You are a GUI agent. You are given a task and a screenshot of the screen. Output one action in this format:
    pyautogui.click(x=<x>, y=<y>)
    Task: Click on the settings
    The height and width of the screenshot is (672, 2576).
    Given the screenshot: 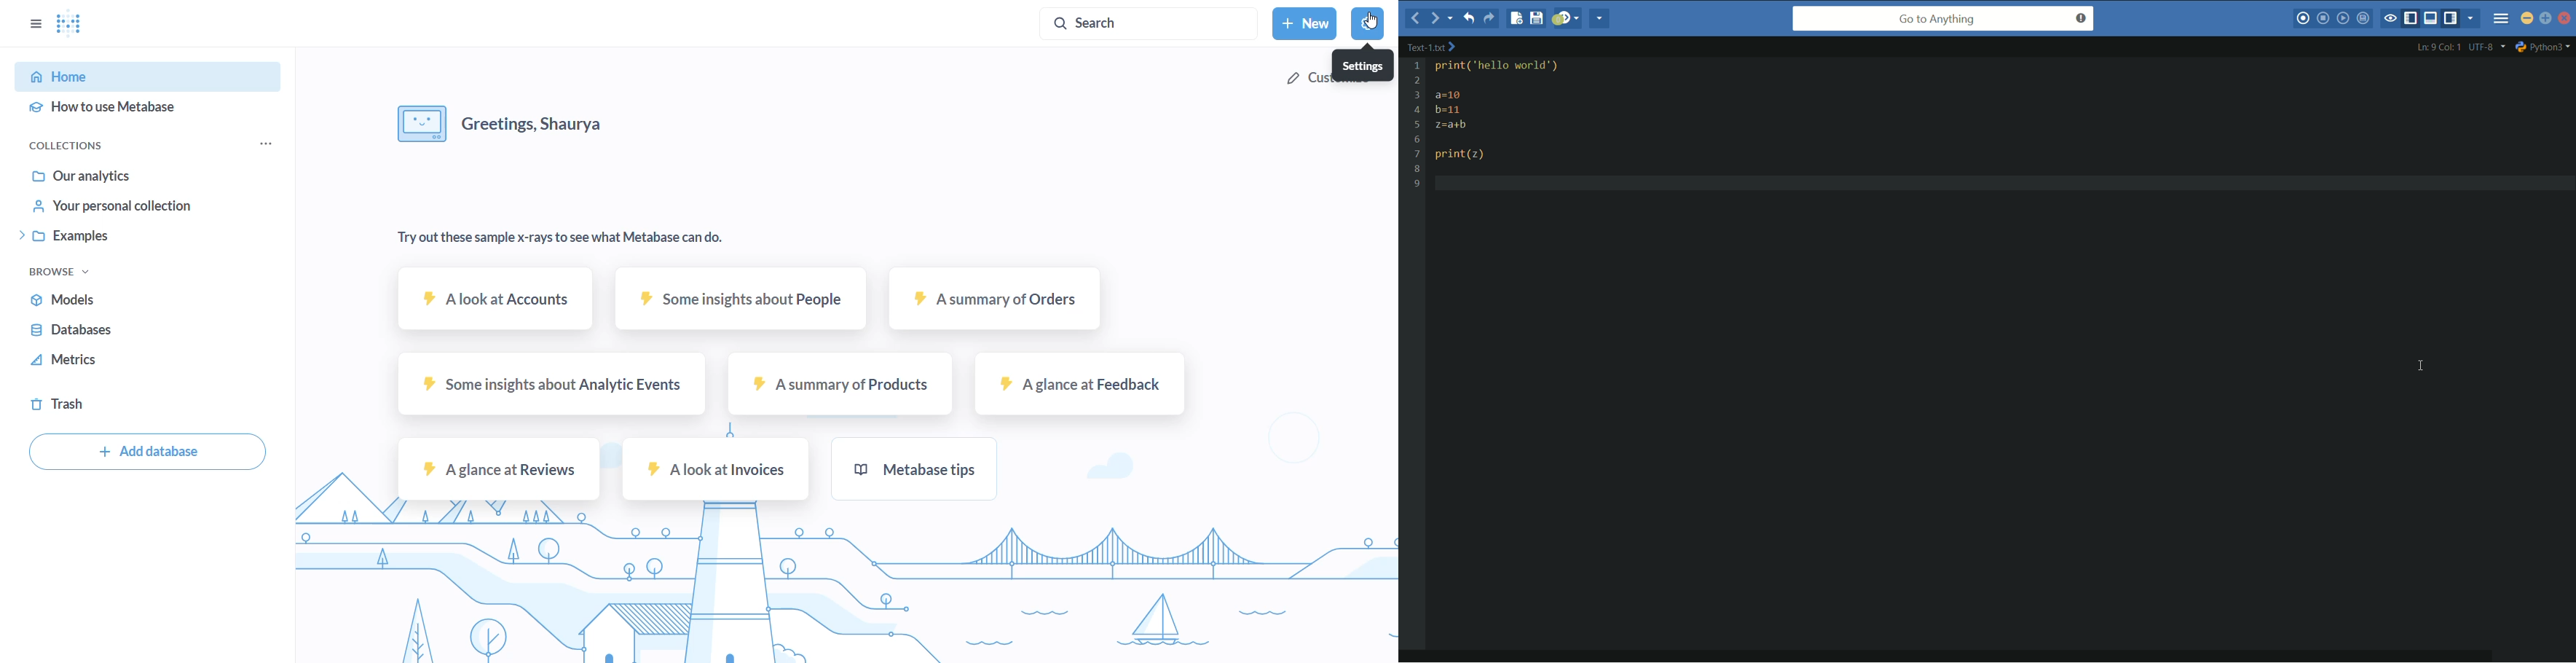 What is the action you would take?
    pyautogui.click(x=1370, y=24)
    